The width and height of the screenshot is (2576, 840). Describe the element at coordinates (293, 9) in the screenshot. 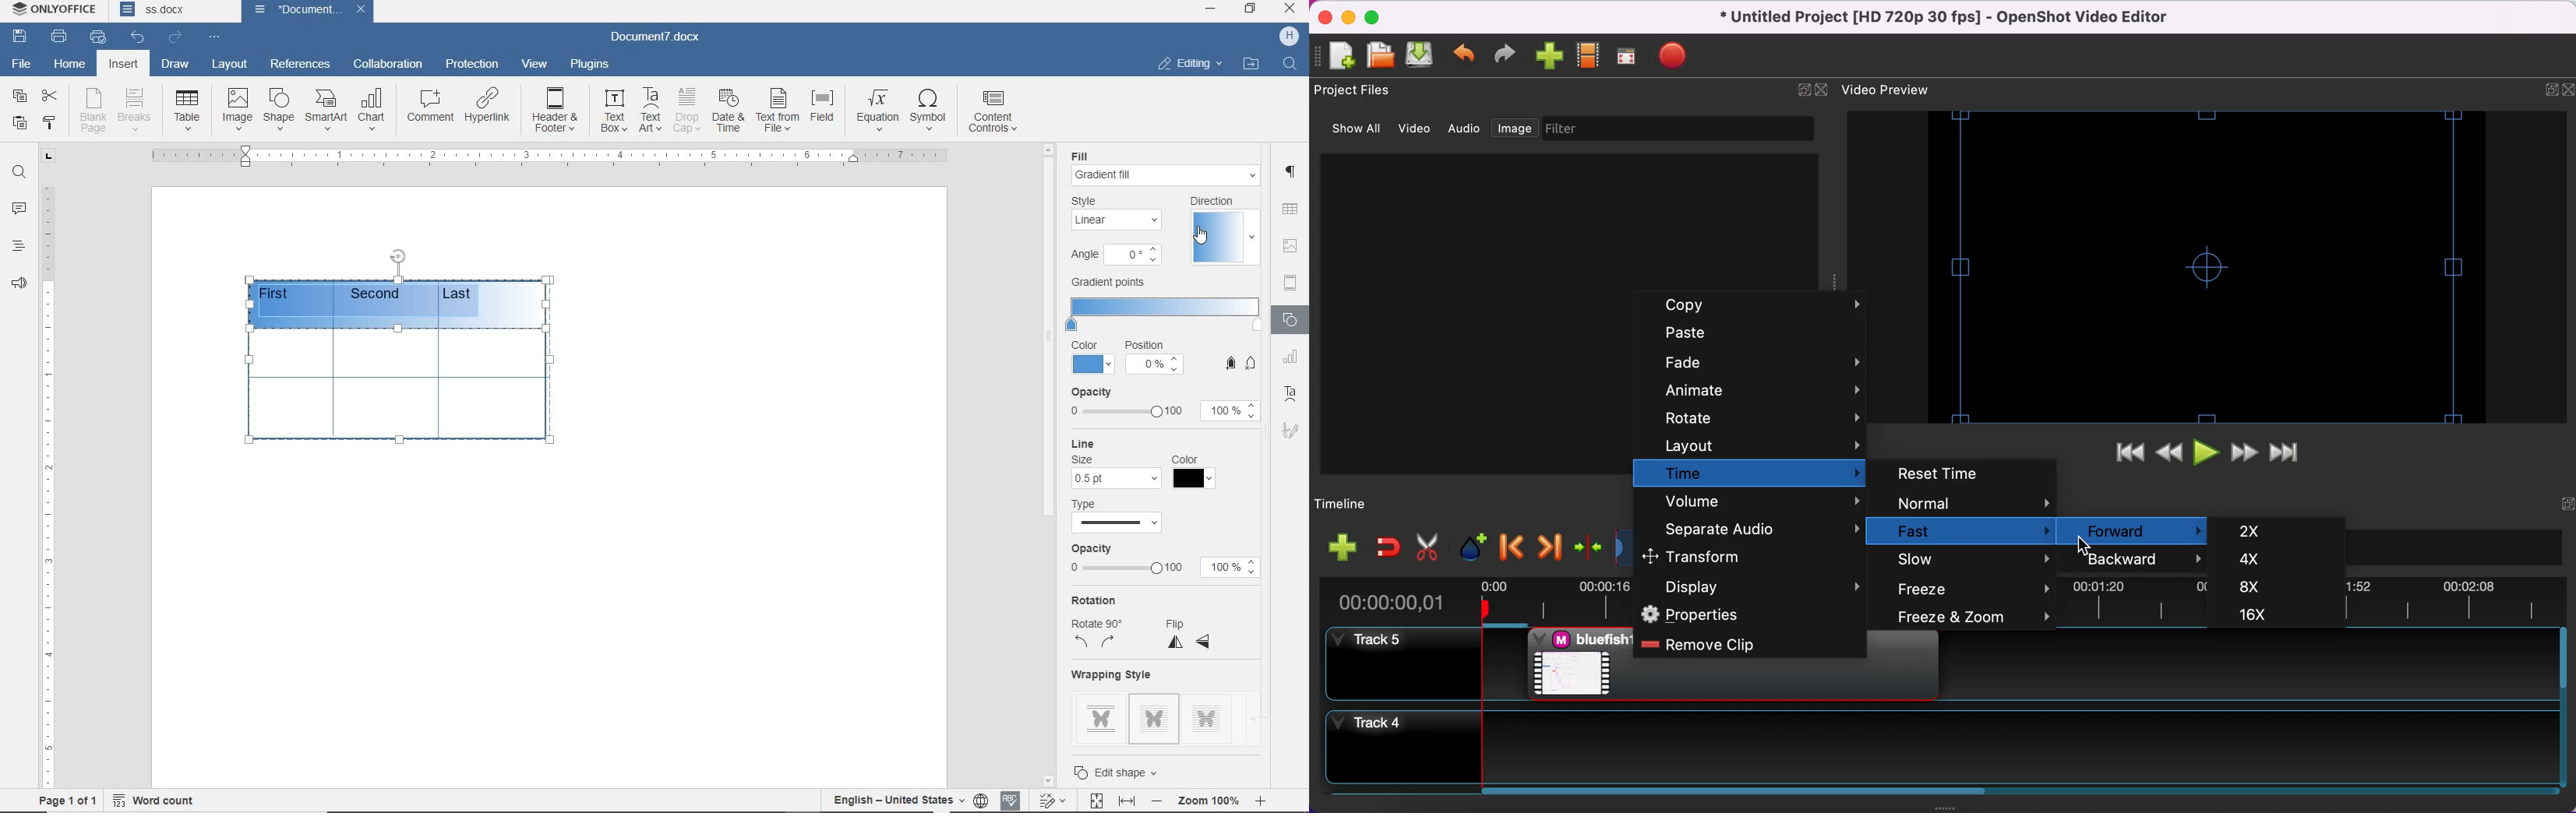

I see `document` at that location.